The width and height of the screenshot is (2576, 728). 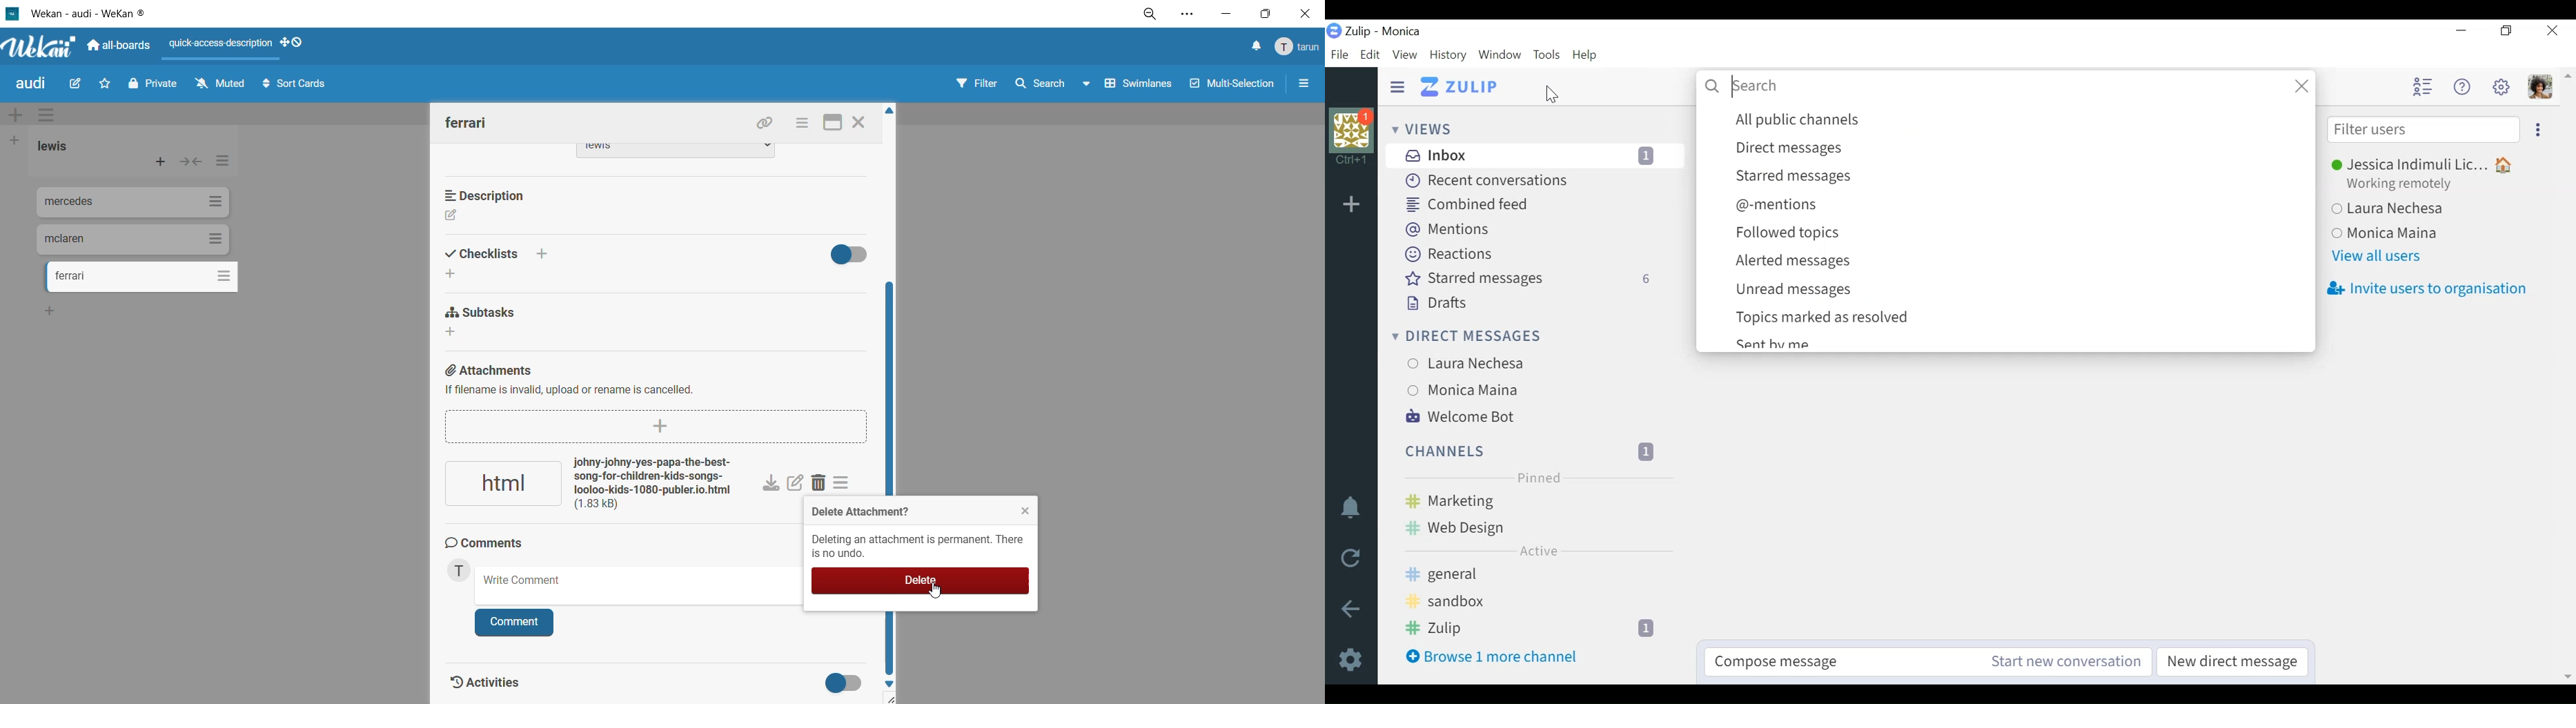 I want to click on Browse more channel, so click(x=1491, y=656).